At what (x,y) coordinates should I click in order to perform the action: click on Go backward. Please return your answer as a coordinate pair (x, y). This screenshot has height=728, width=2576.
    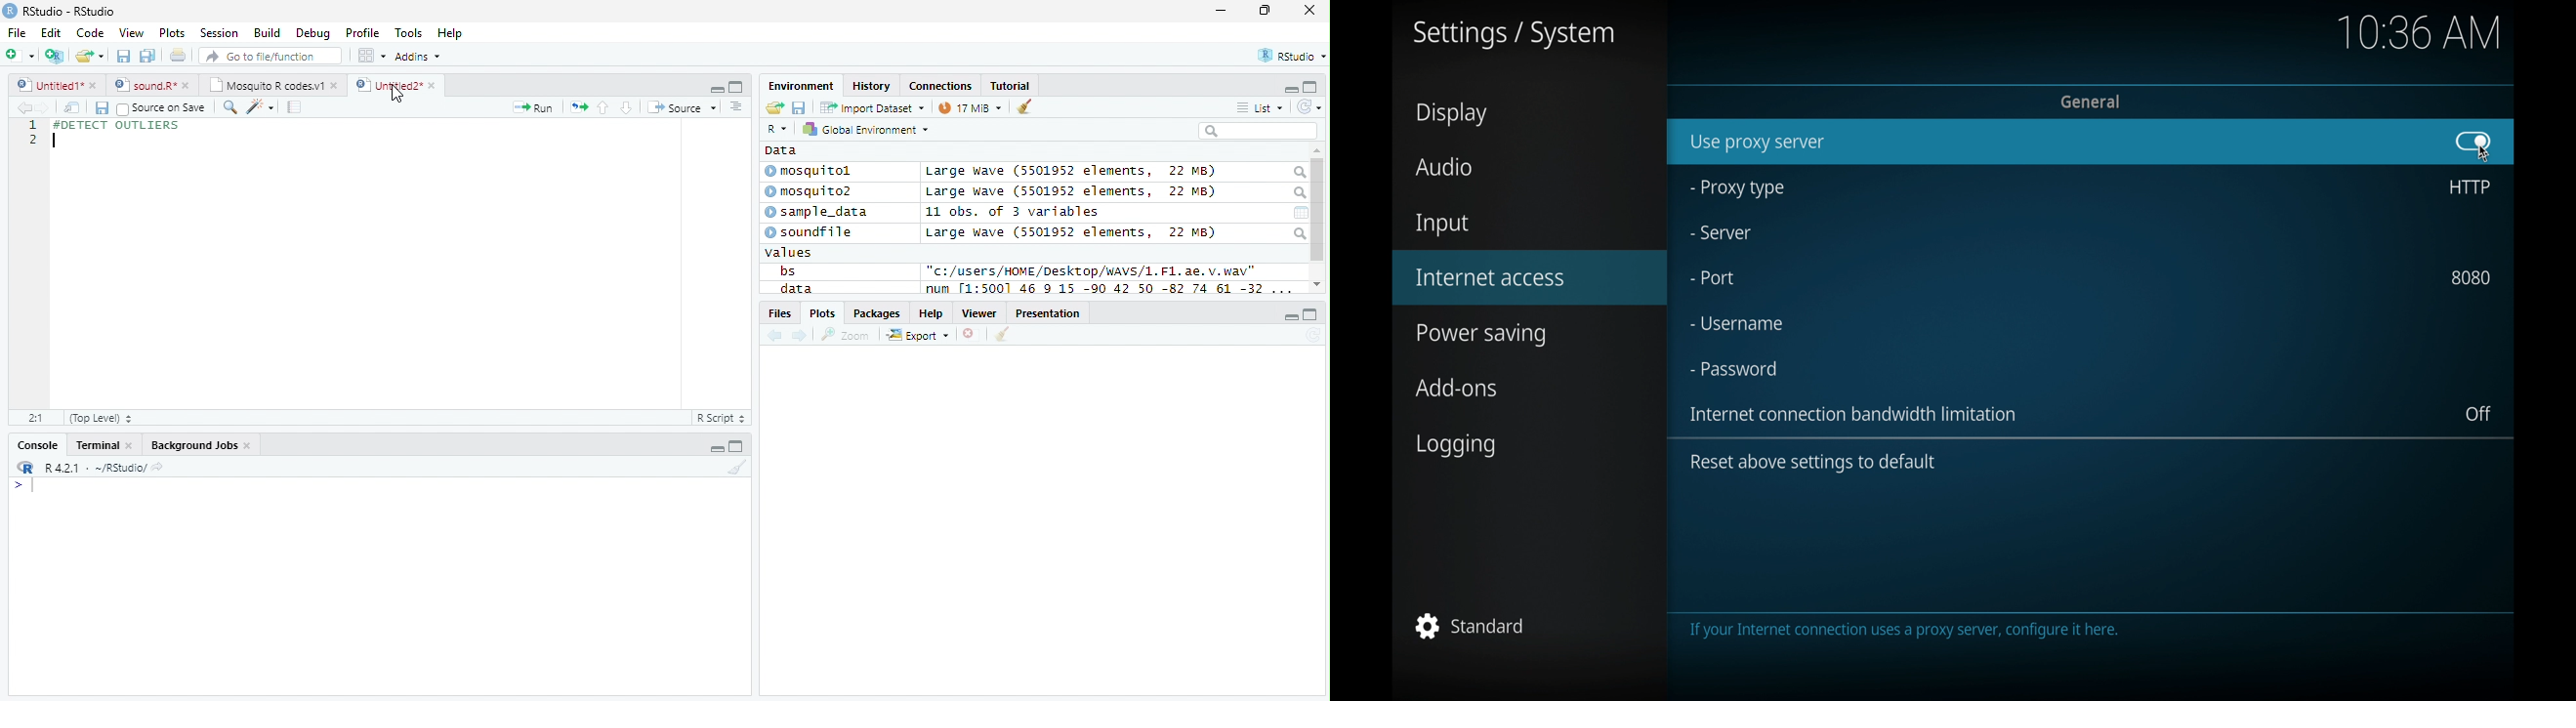
    Looking at the image, I should click on (23, 106).